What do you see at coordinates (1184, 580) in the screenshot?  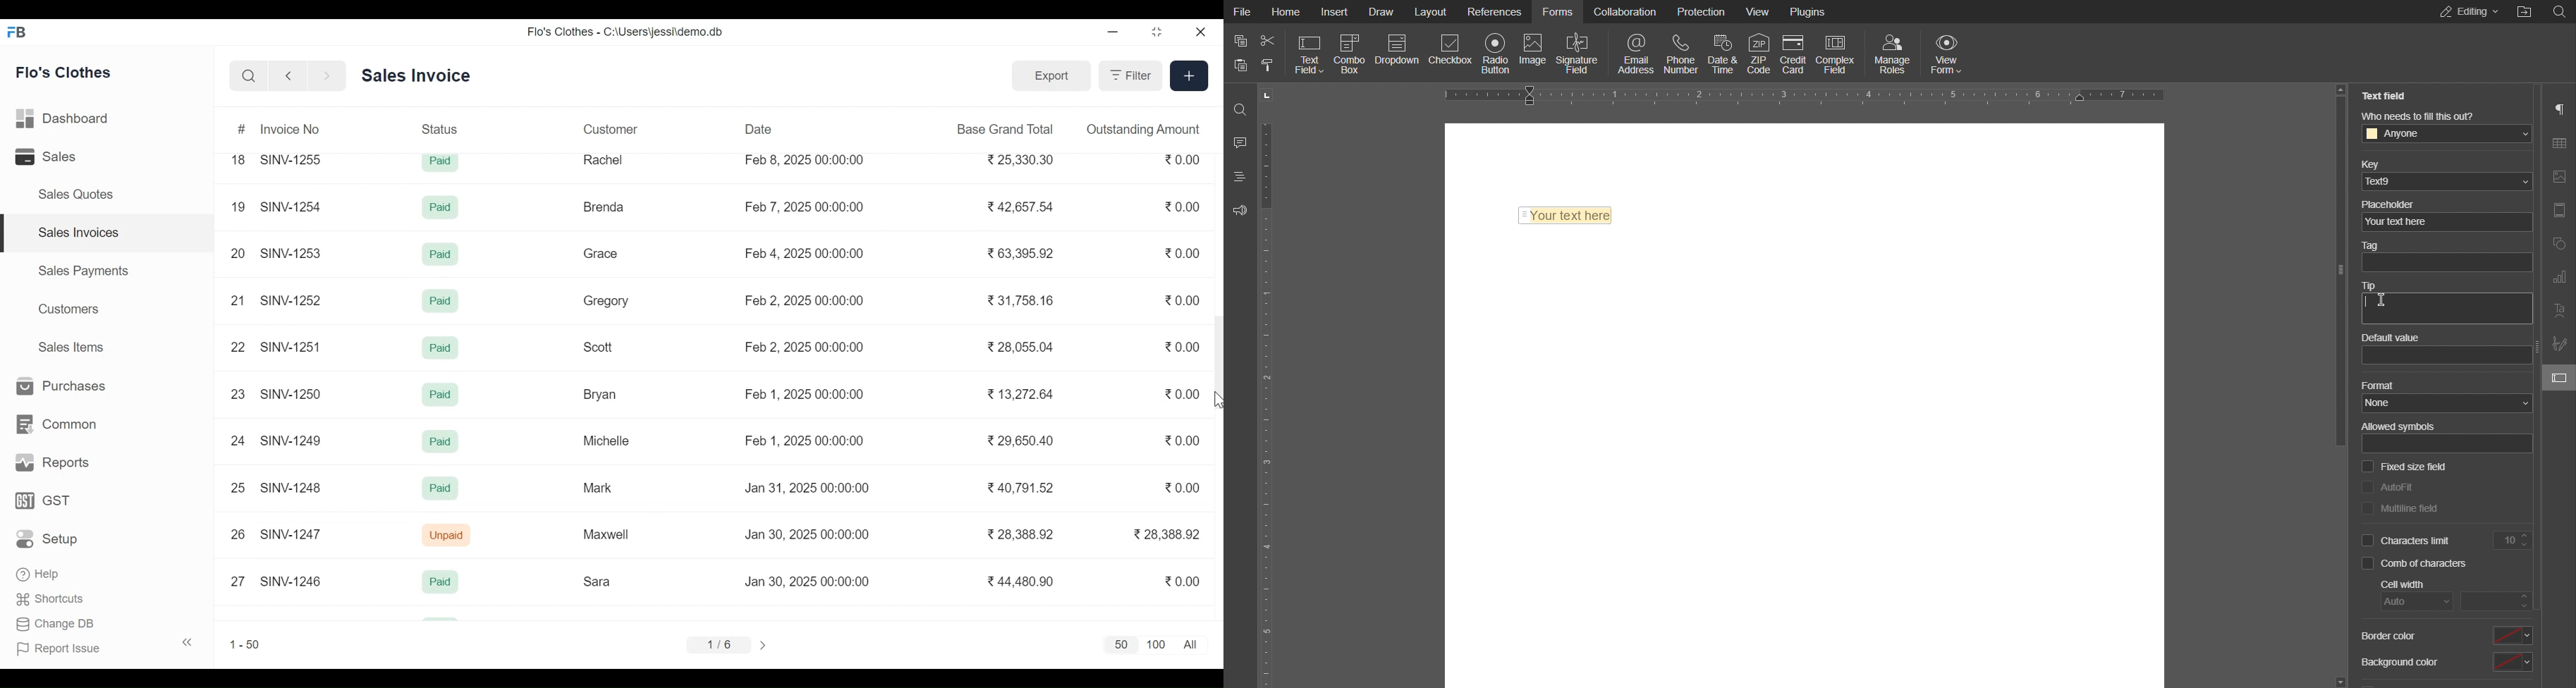 I see `0.00` at bounding box center [1184, 580].